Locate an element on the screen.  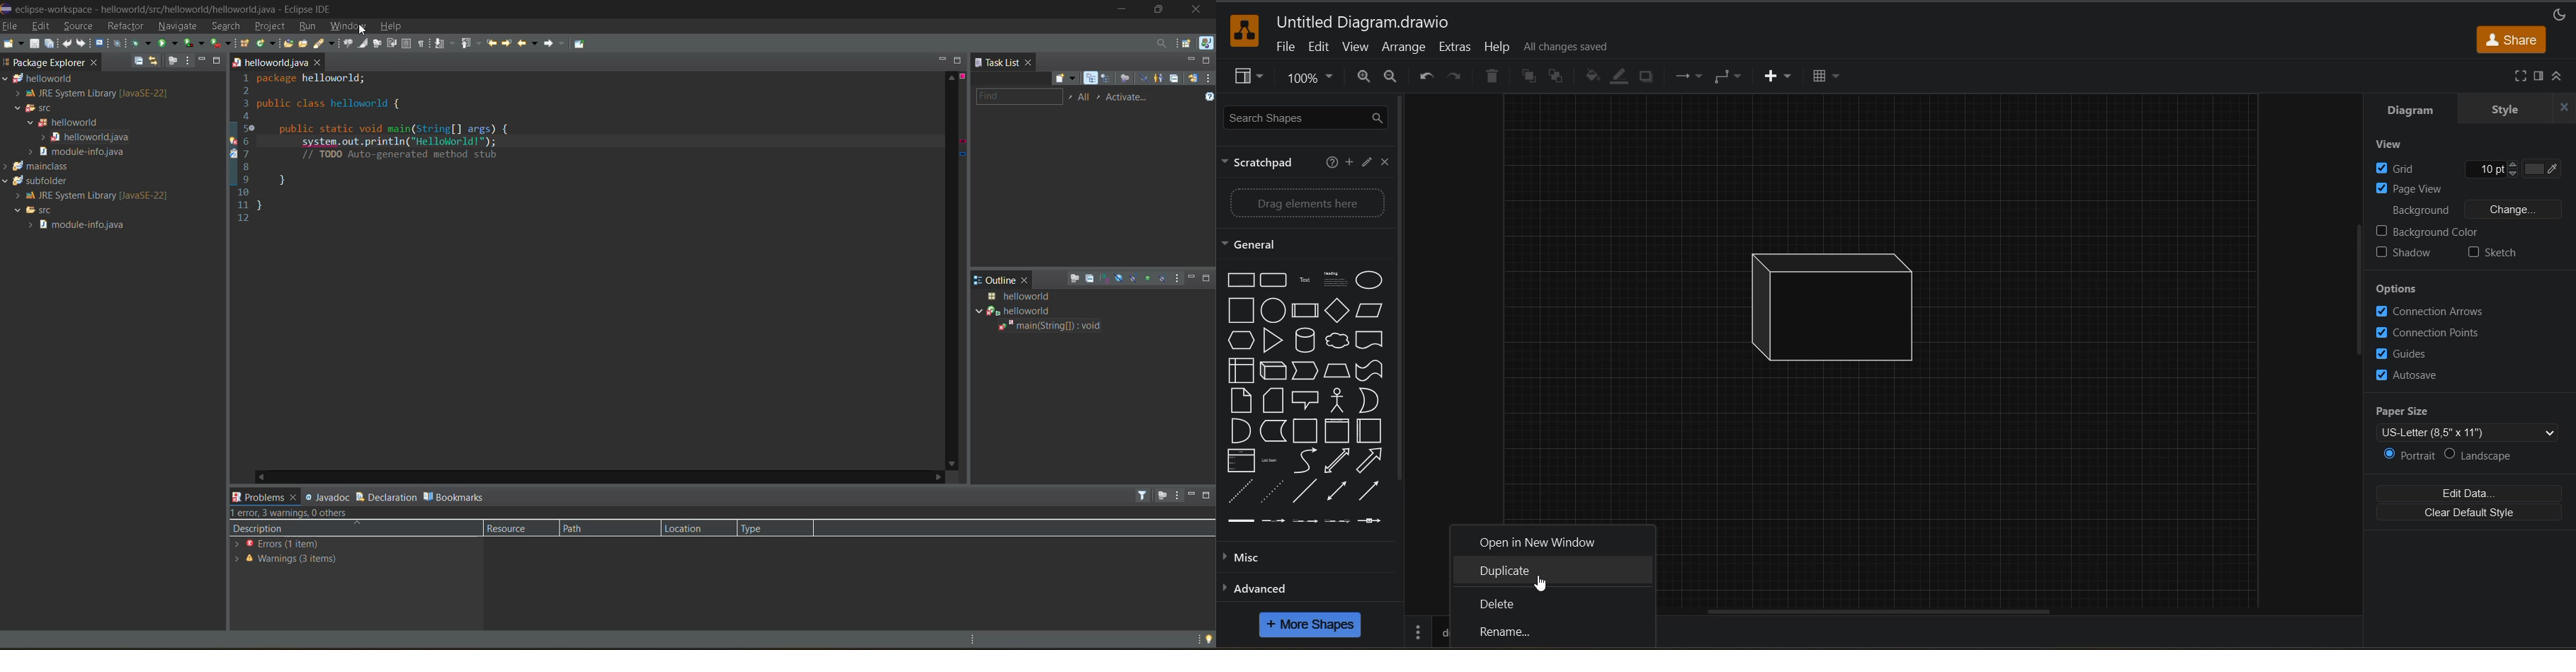
arrange is located at coordinates (1405, 47).